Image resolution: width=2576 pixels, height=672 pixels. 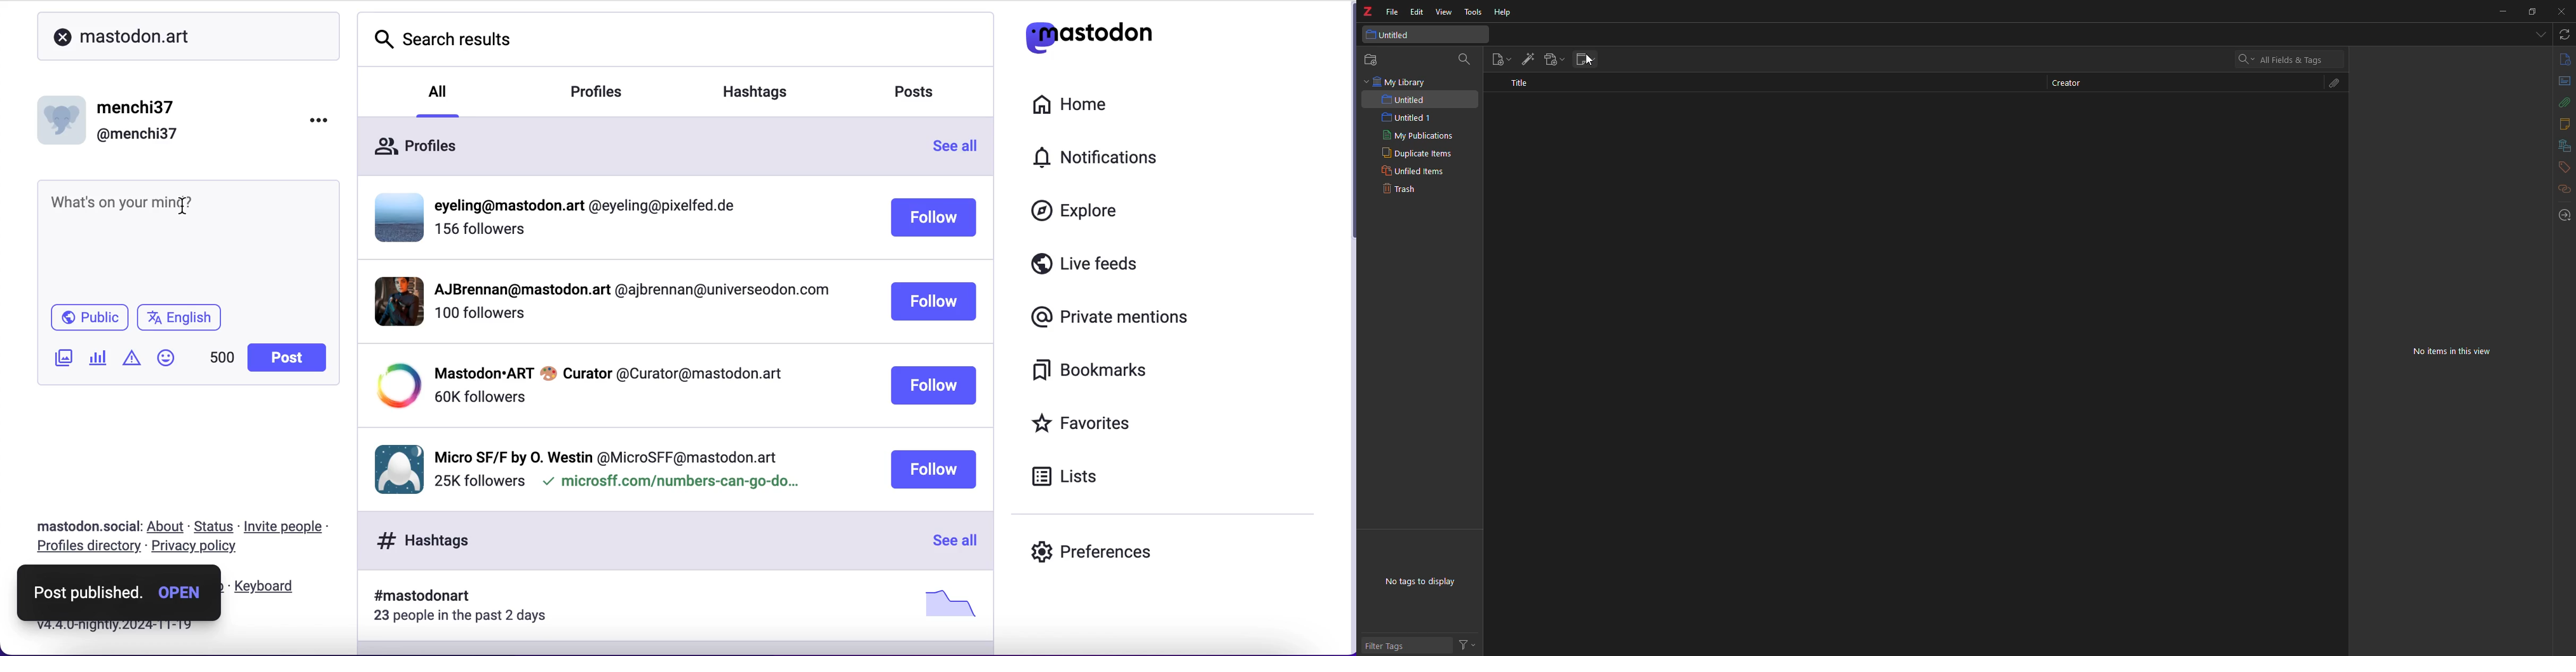 I want to click on new collection, so click(x=1373, y=59).